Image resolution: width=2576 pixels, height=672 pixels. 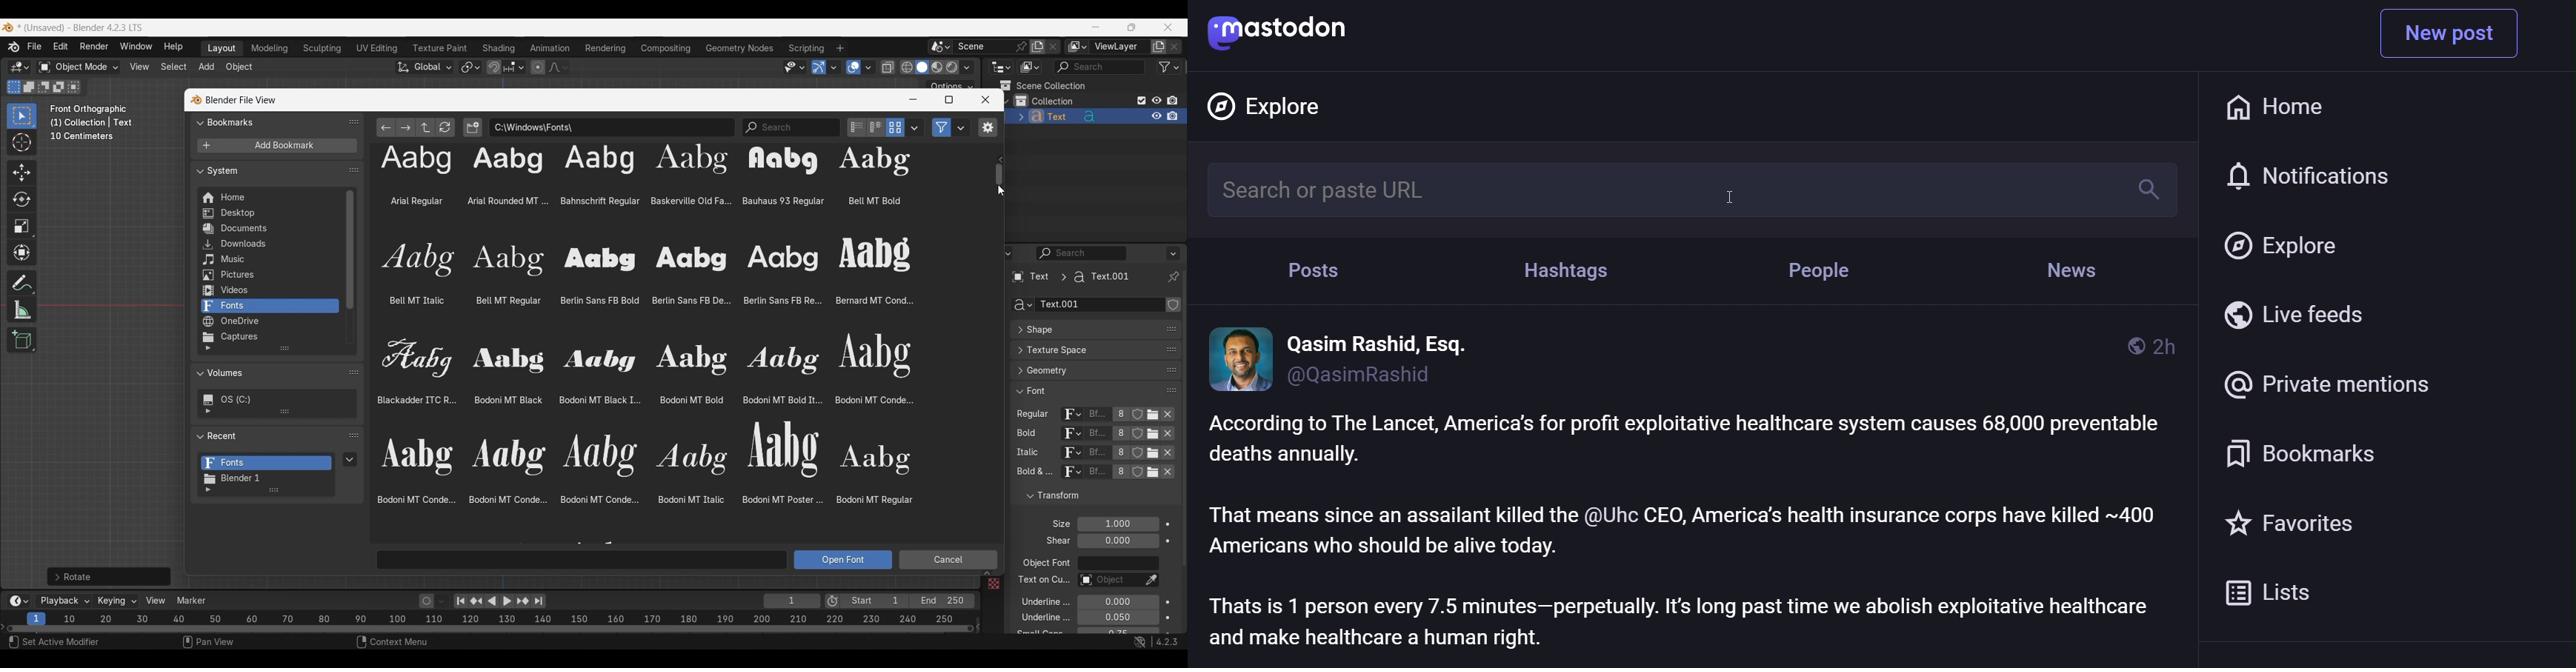 What do you see at coordinates (1156, 100) in the screenshot?
I see `Hide in viewport` at bounding box center [1156, 100].